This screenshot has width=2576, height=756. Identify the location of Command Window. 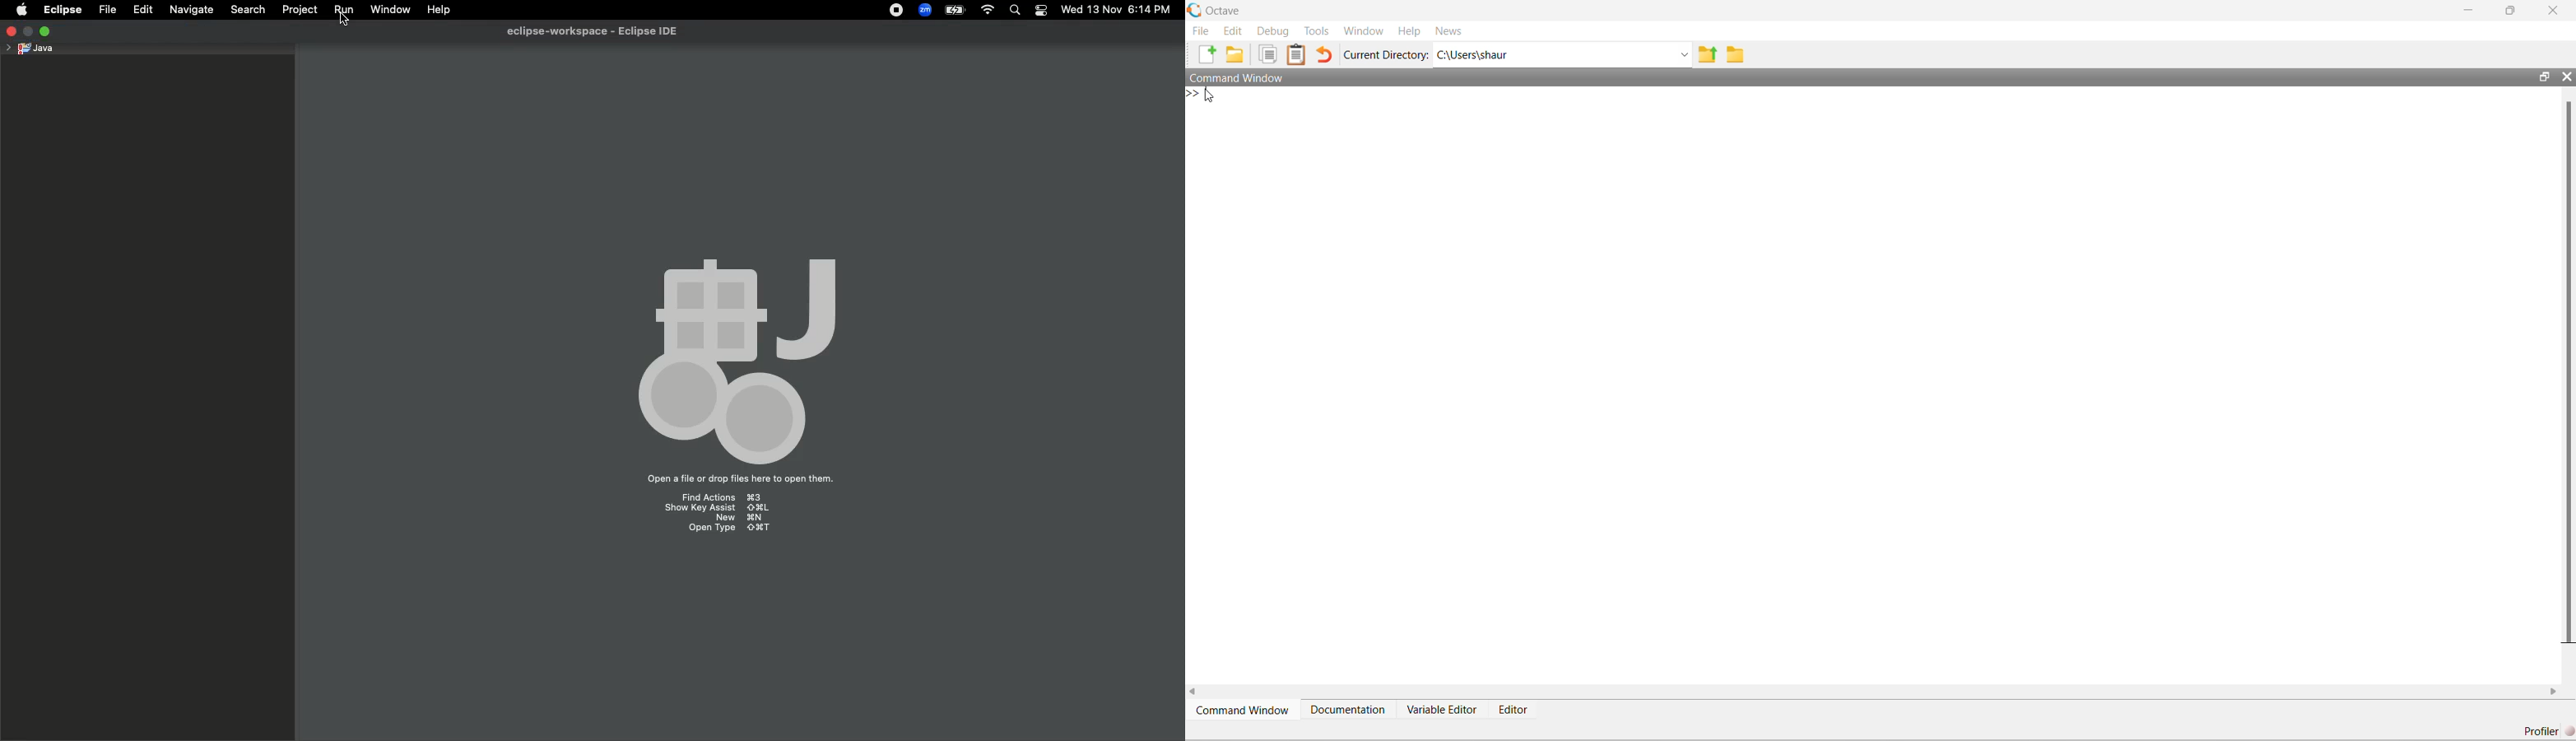
(1244, 710).